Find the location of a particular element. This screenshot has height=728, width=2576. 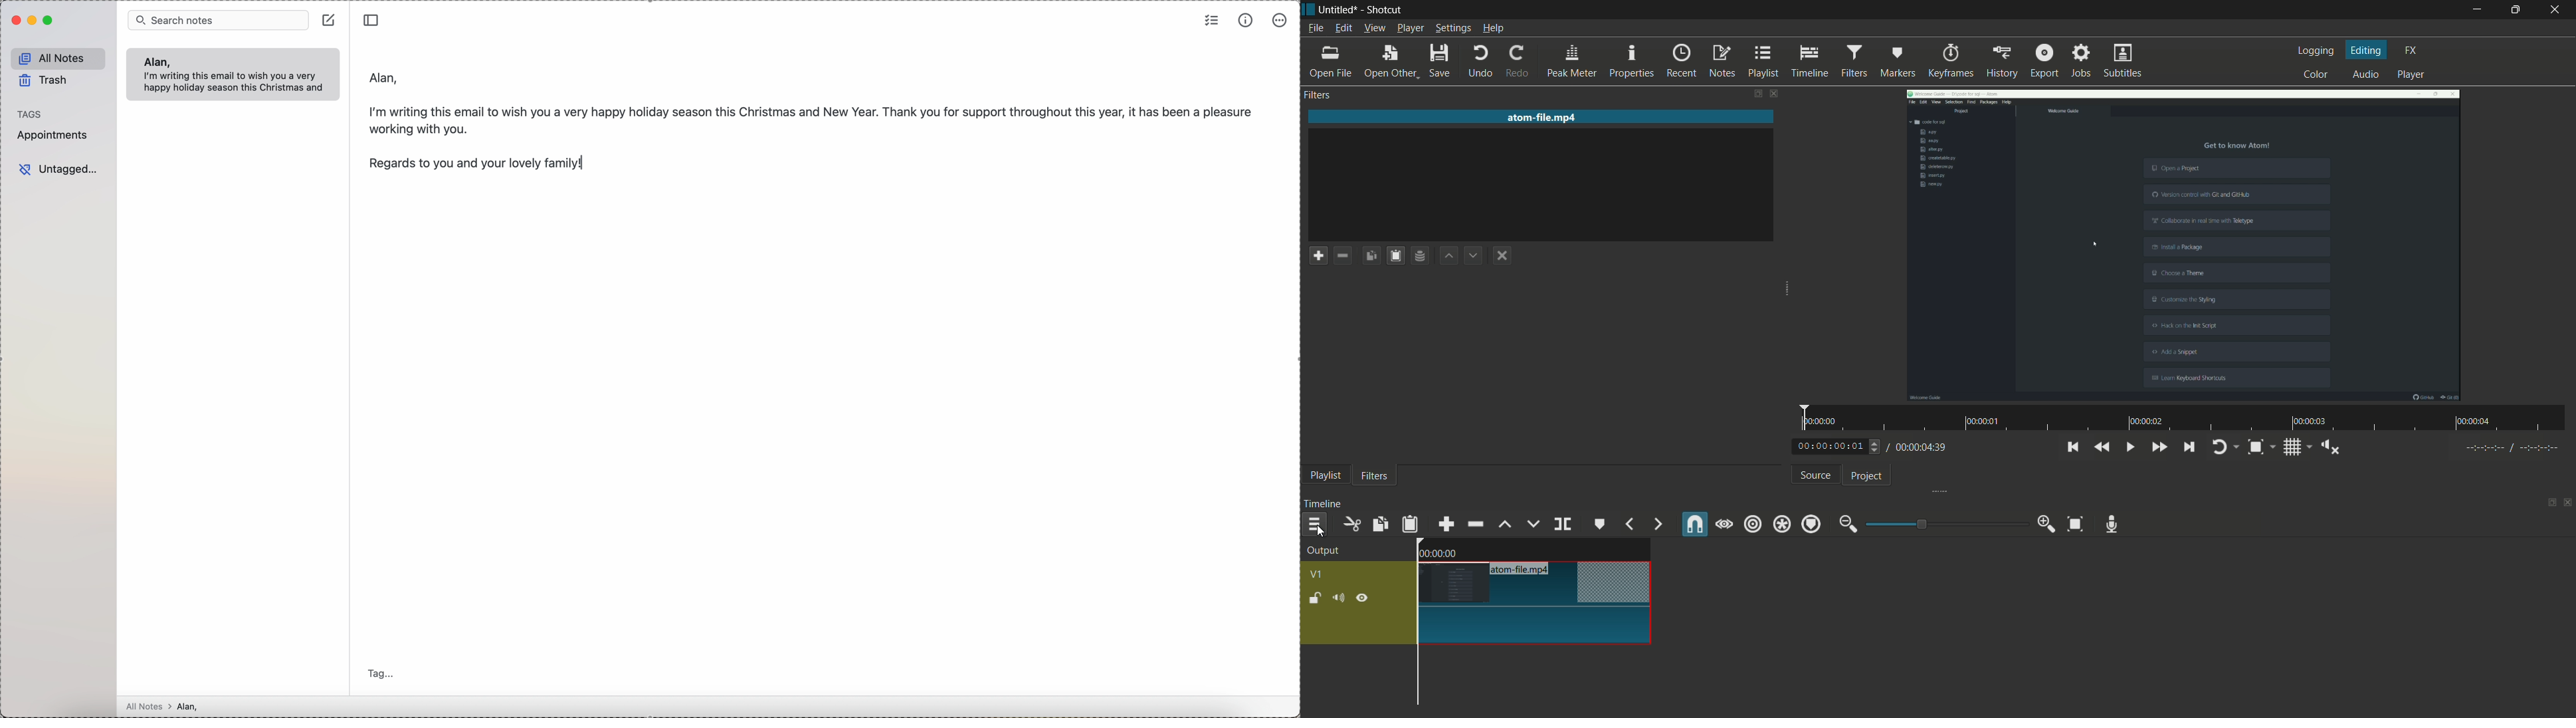

toggle play or pause is located at coordinates (2128, 447).